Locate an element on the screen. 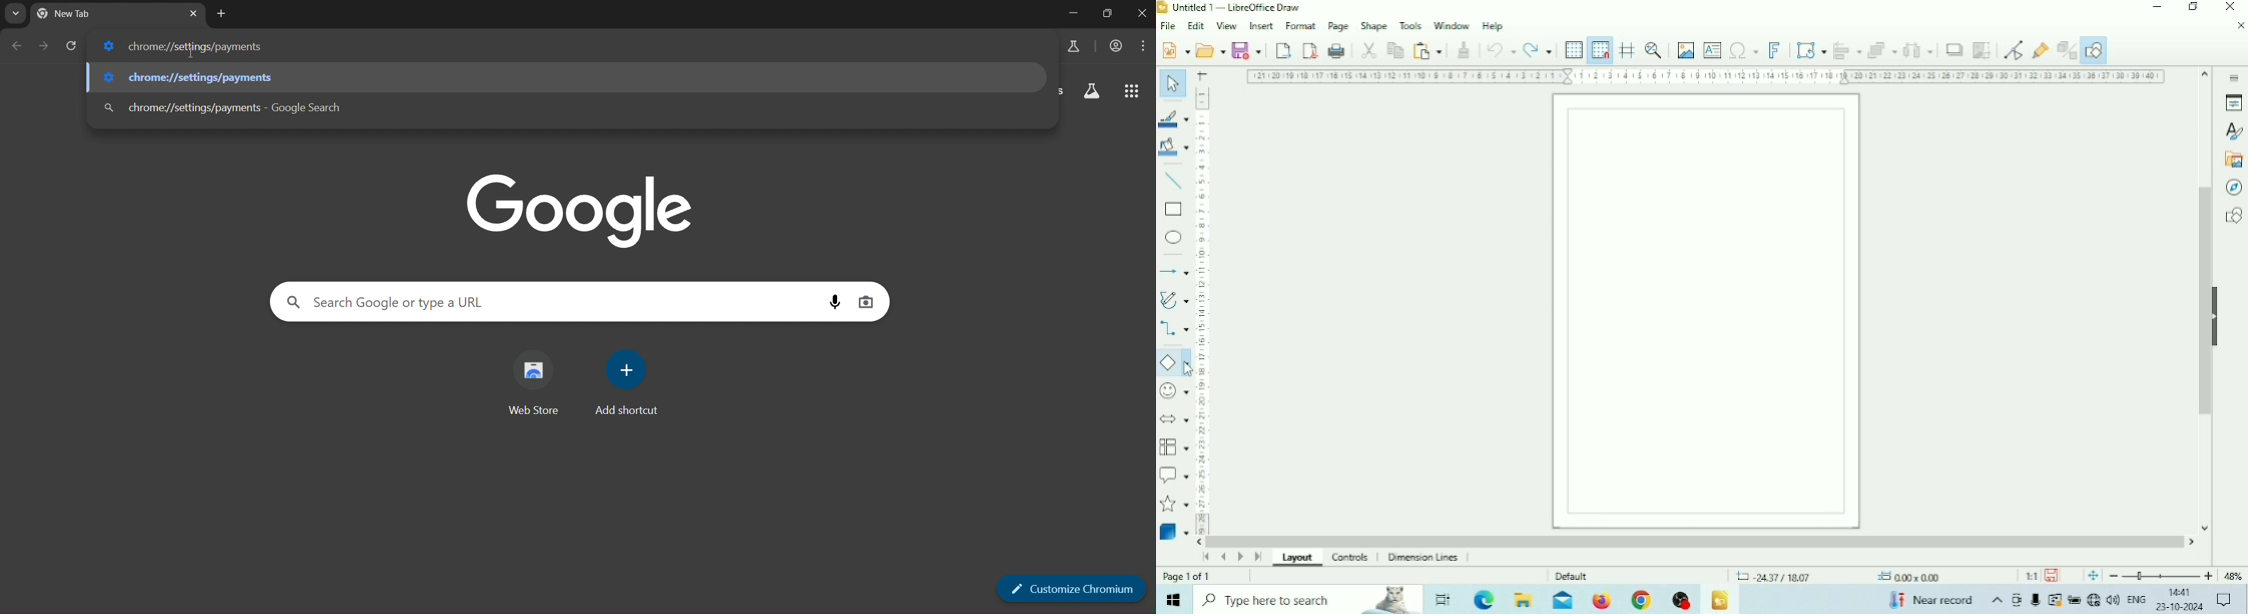 This screenshot has height=616, width=2268. chrome://settings/appearance is located at coordinates (253, 108).